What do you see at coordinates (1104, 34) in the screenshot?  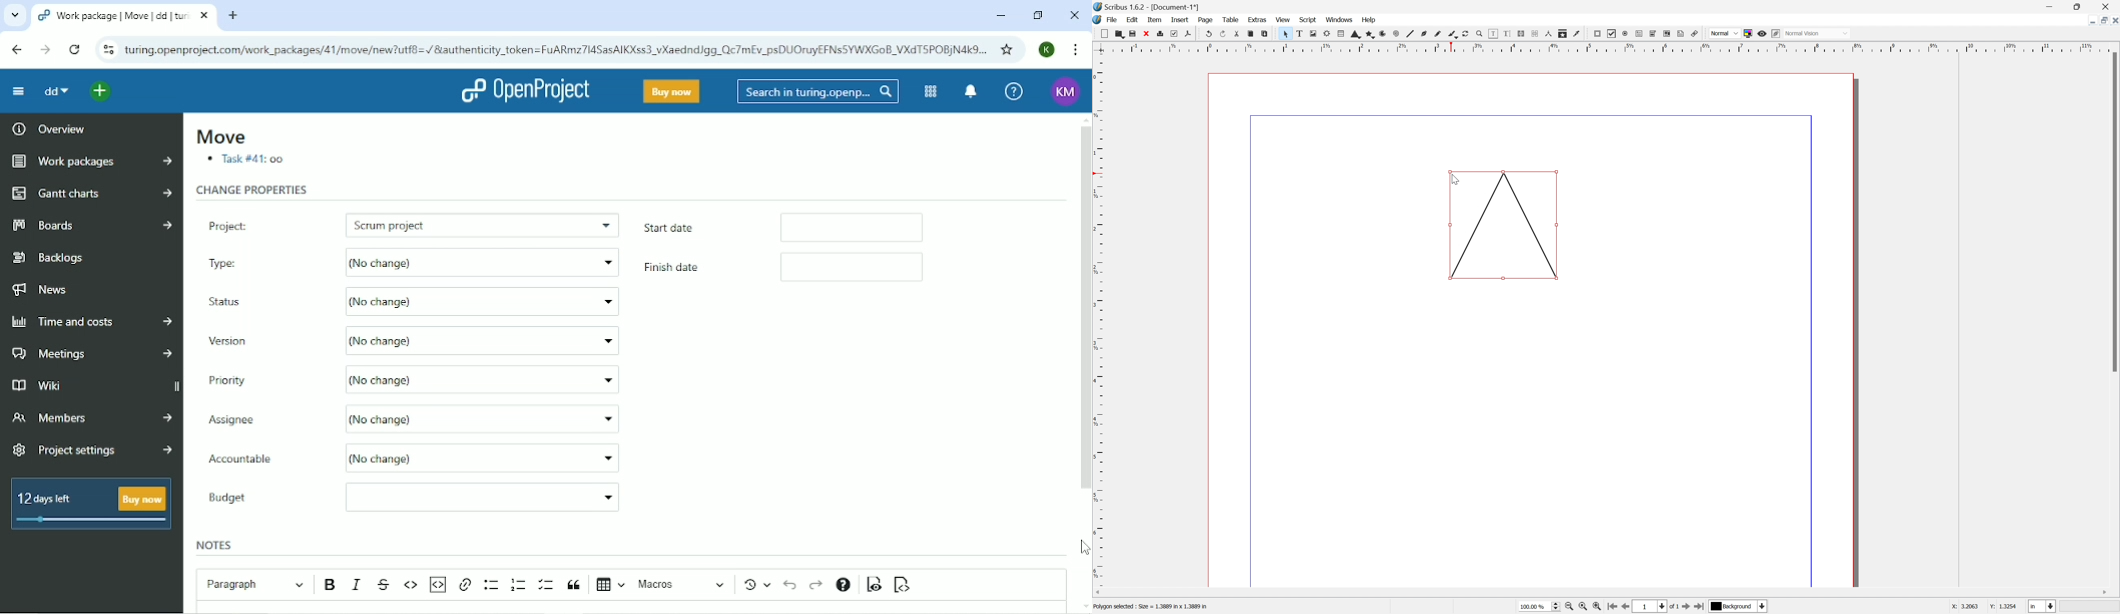 I see `New` at bounding box center [1104, 34].